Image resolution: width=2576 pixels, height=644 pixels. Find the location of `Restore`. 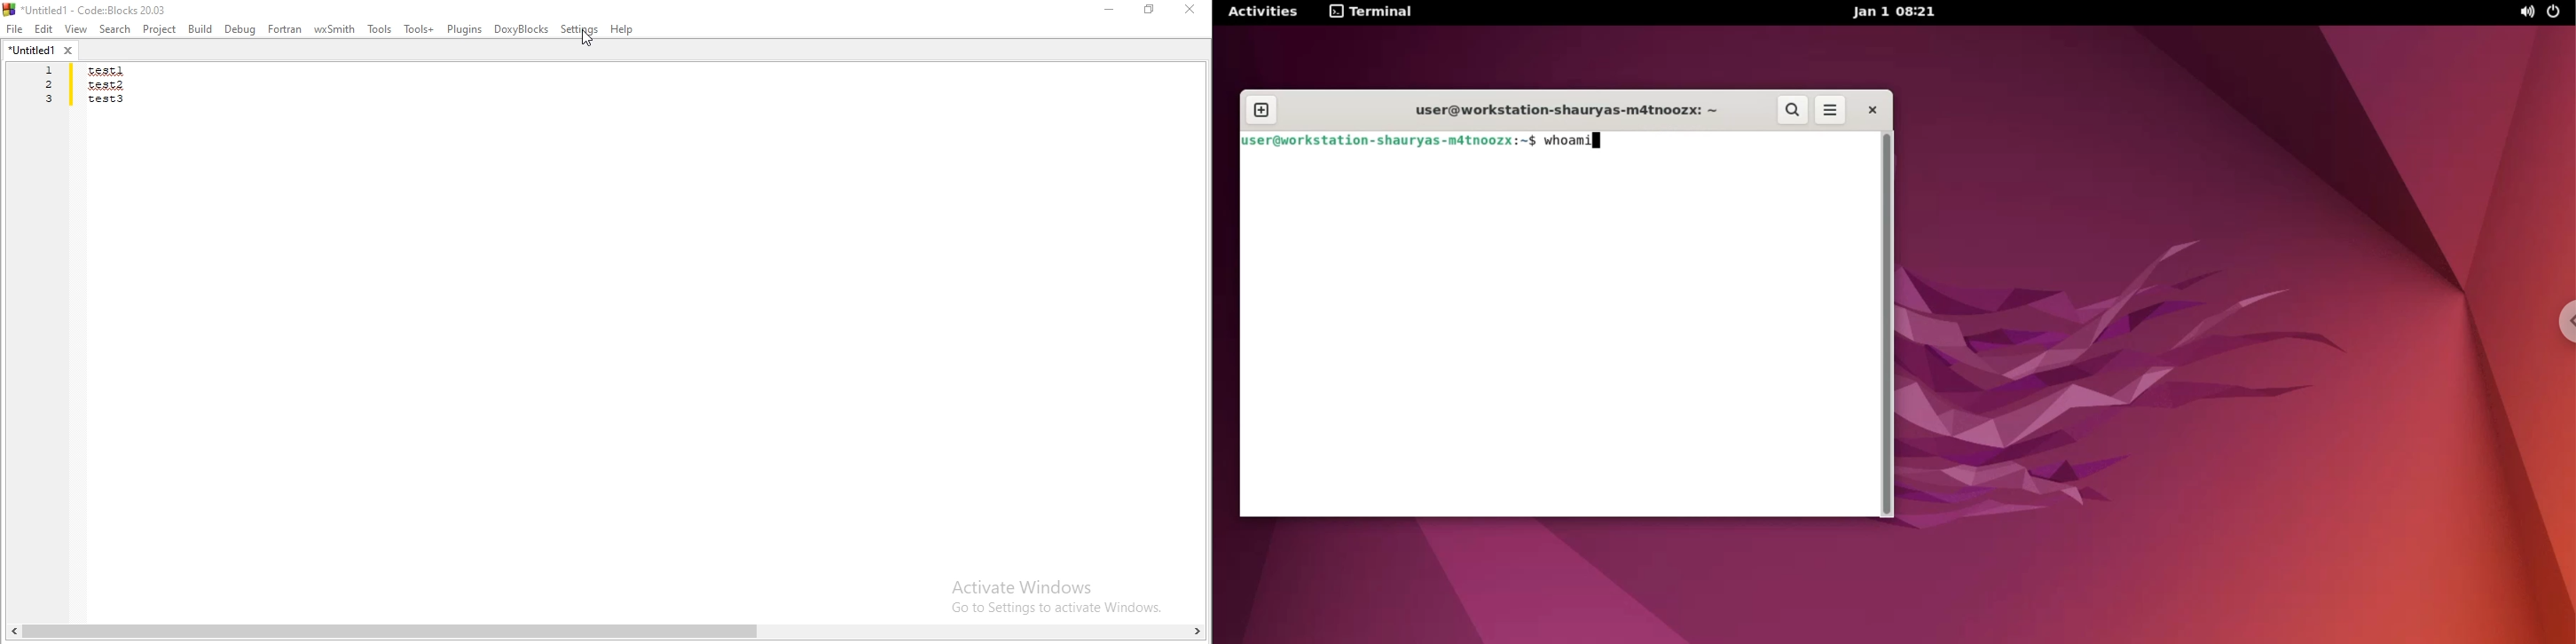

Restore is located at coordinates (1151, 9).